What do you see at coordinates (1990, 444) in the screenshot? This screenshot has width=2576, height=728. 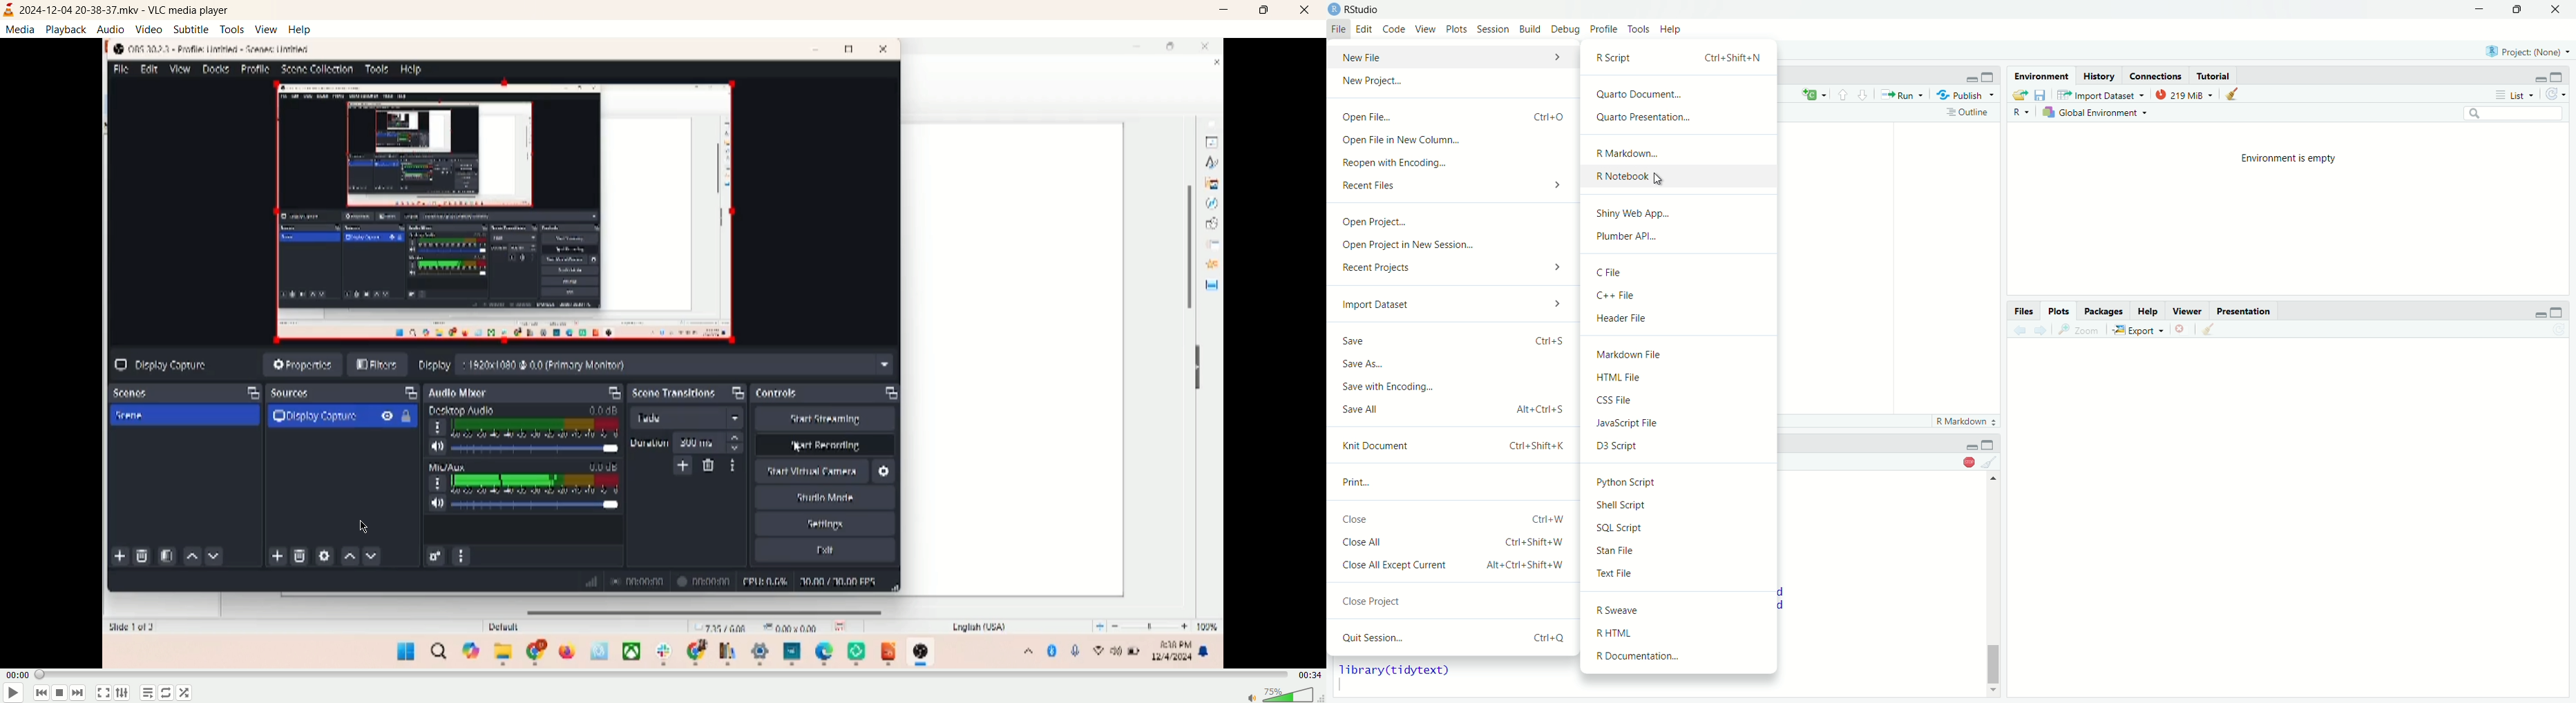 I see `minimize` at bounding box center [1990, 444].